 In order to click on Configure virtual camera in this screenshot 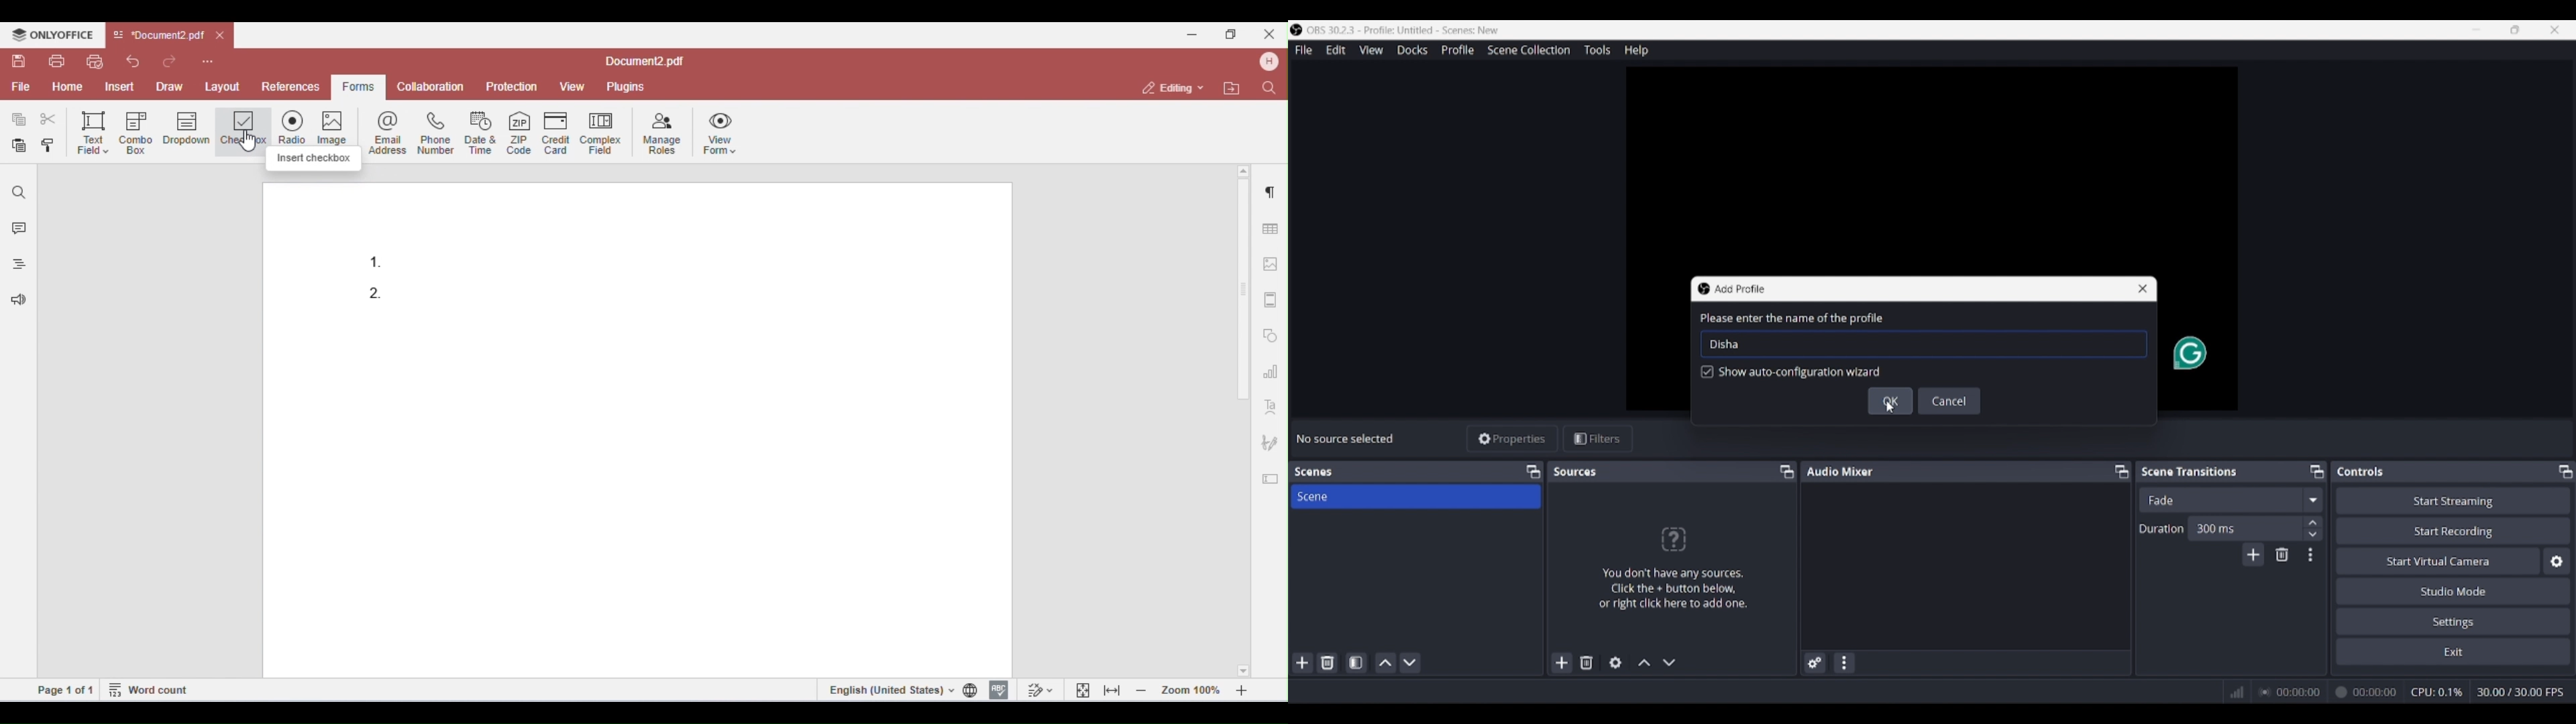, I will do `click(2557, 561)`.